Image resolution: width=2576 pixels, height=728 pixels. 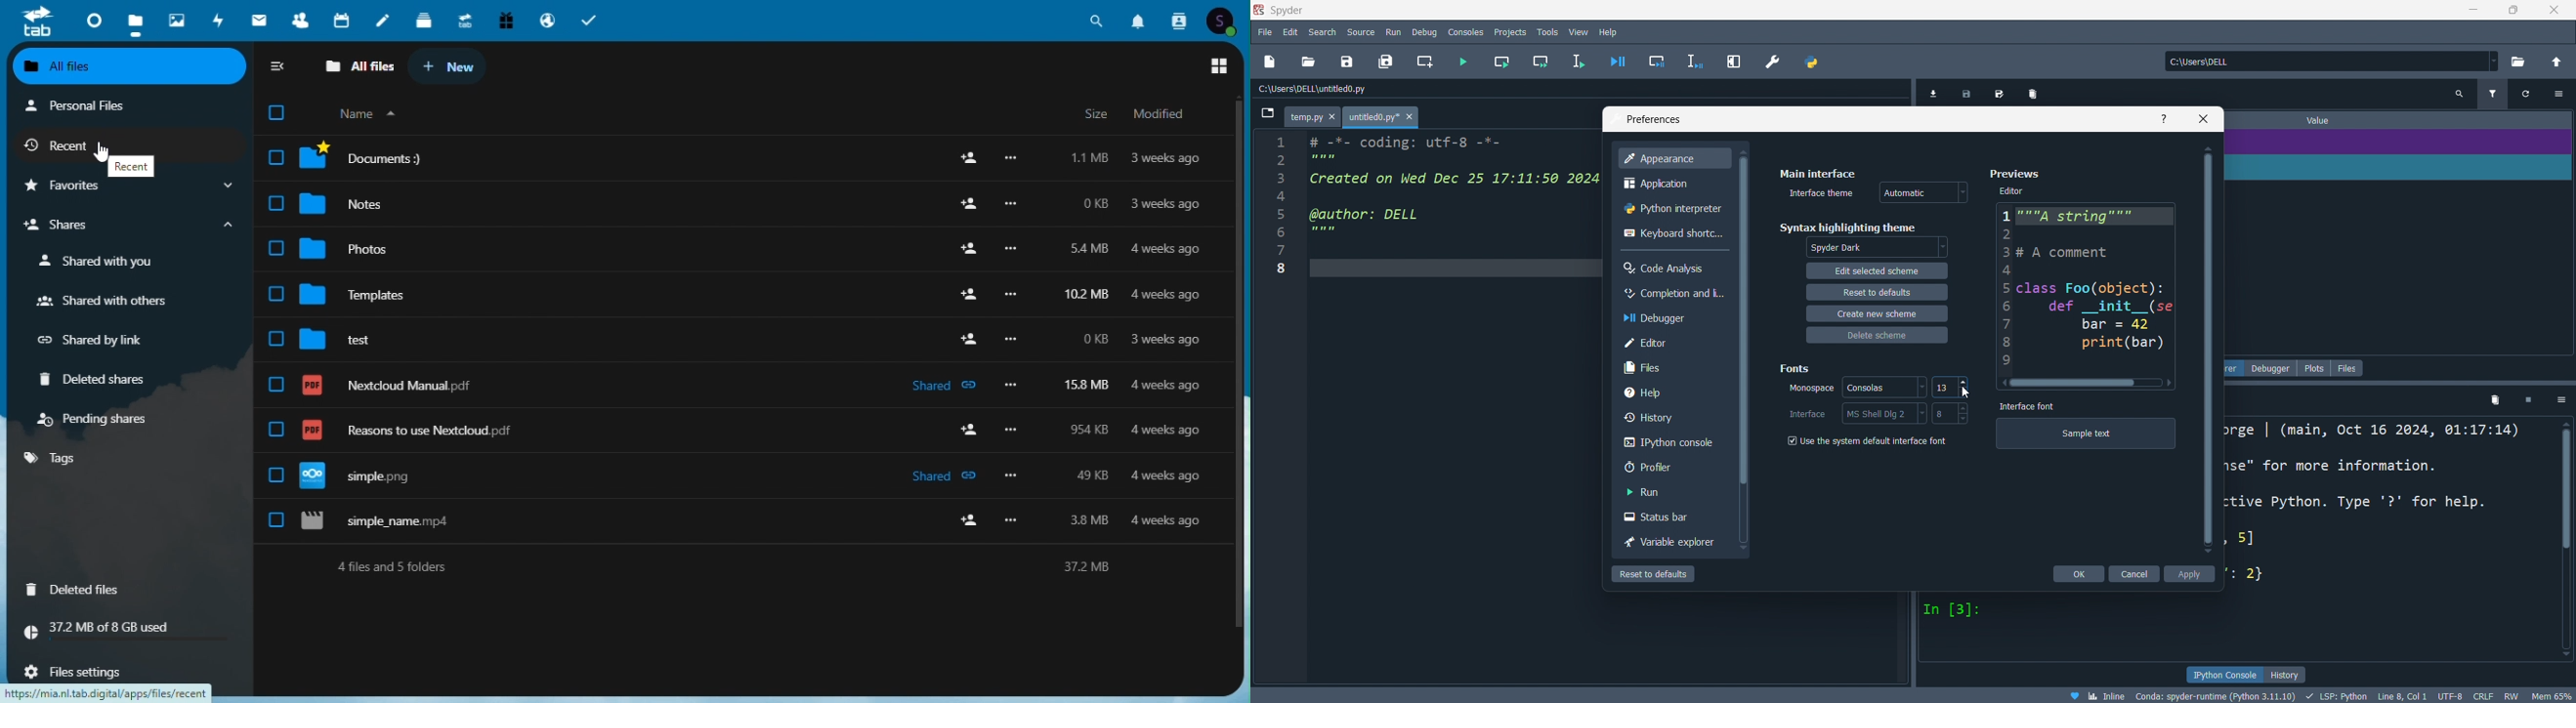 What do you see at coordinates (301, 20) in the screenshot?
I see `` at bounding box center [301, 20].